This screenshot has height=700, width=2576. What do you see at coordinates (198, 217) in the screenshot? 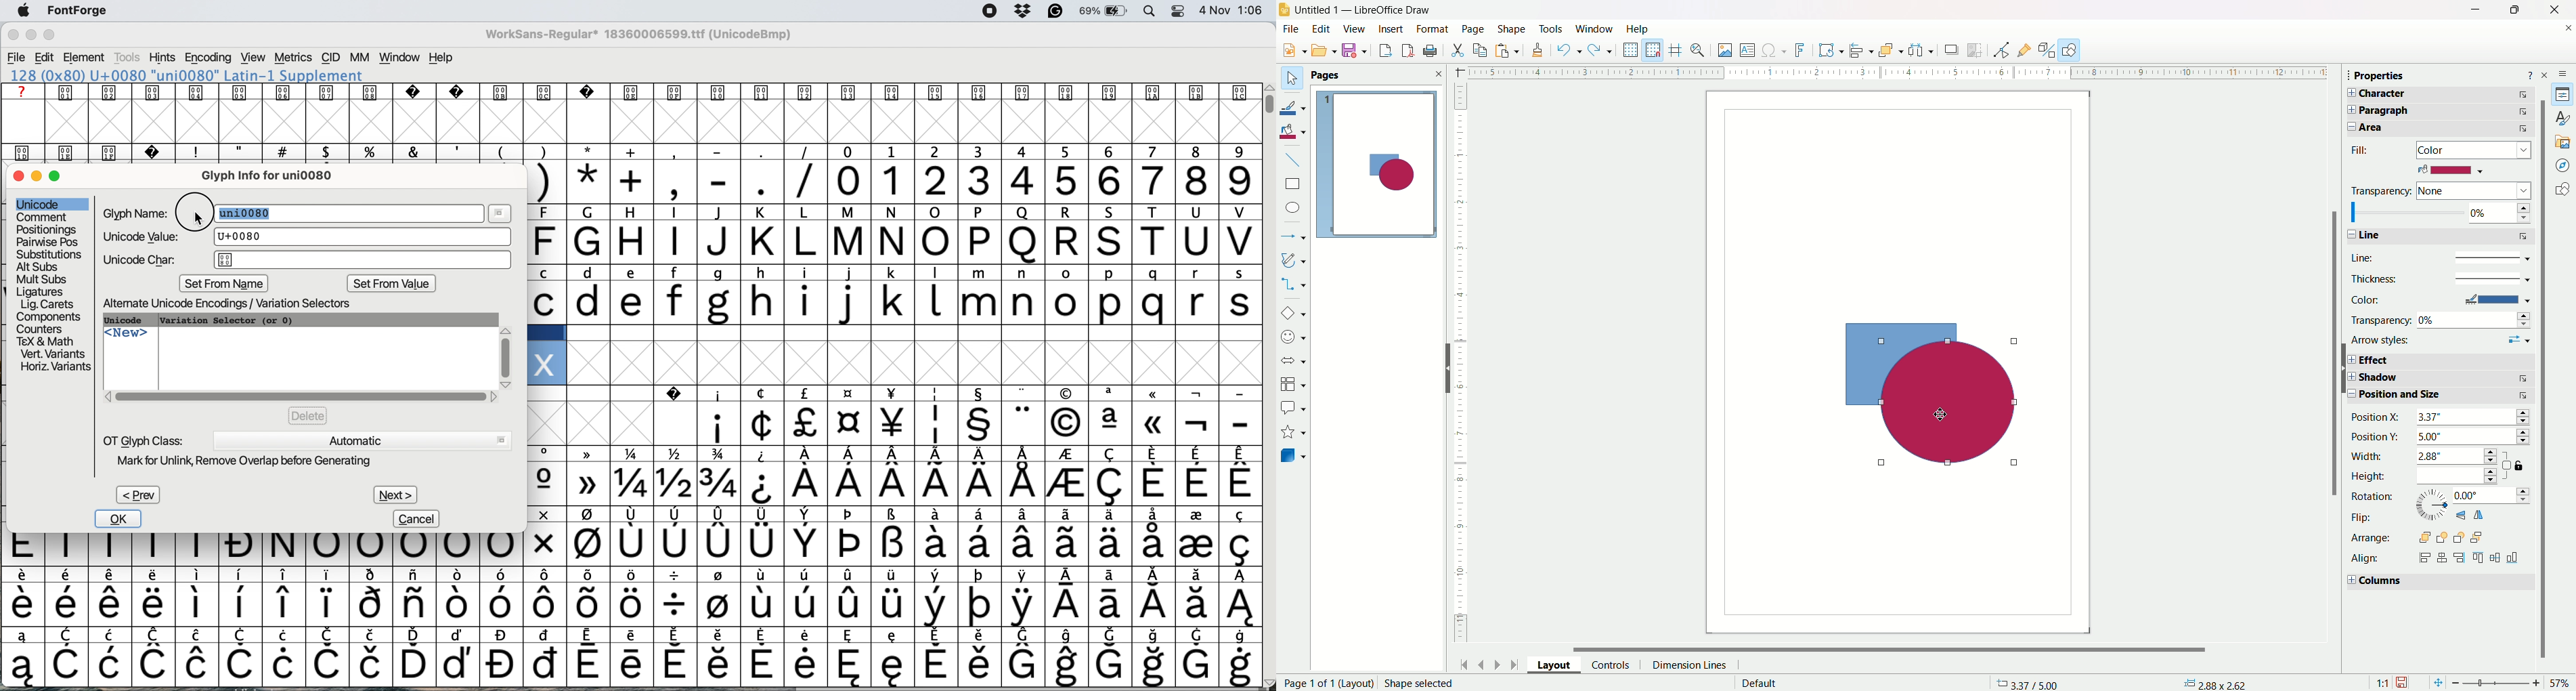
I see `cursor` at bounding box center [198, 217].